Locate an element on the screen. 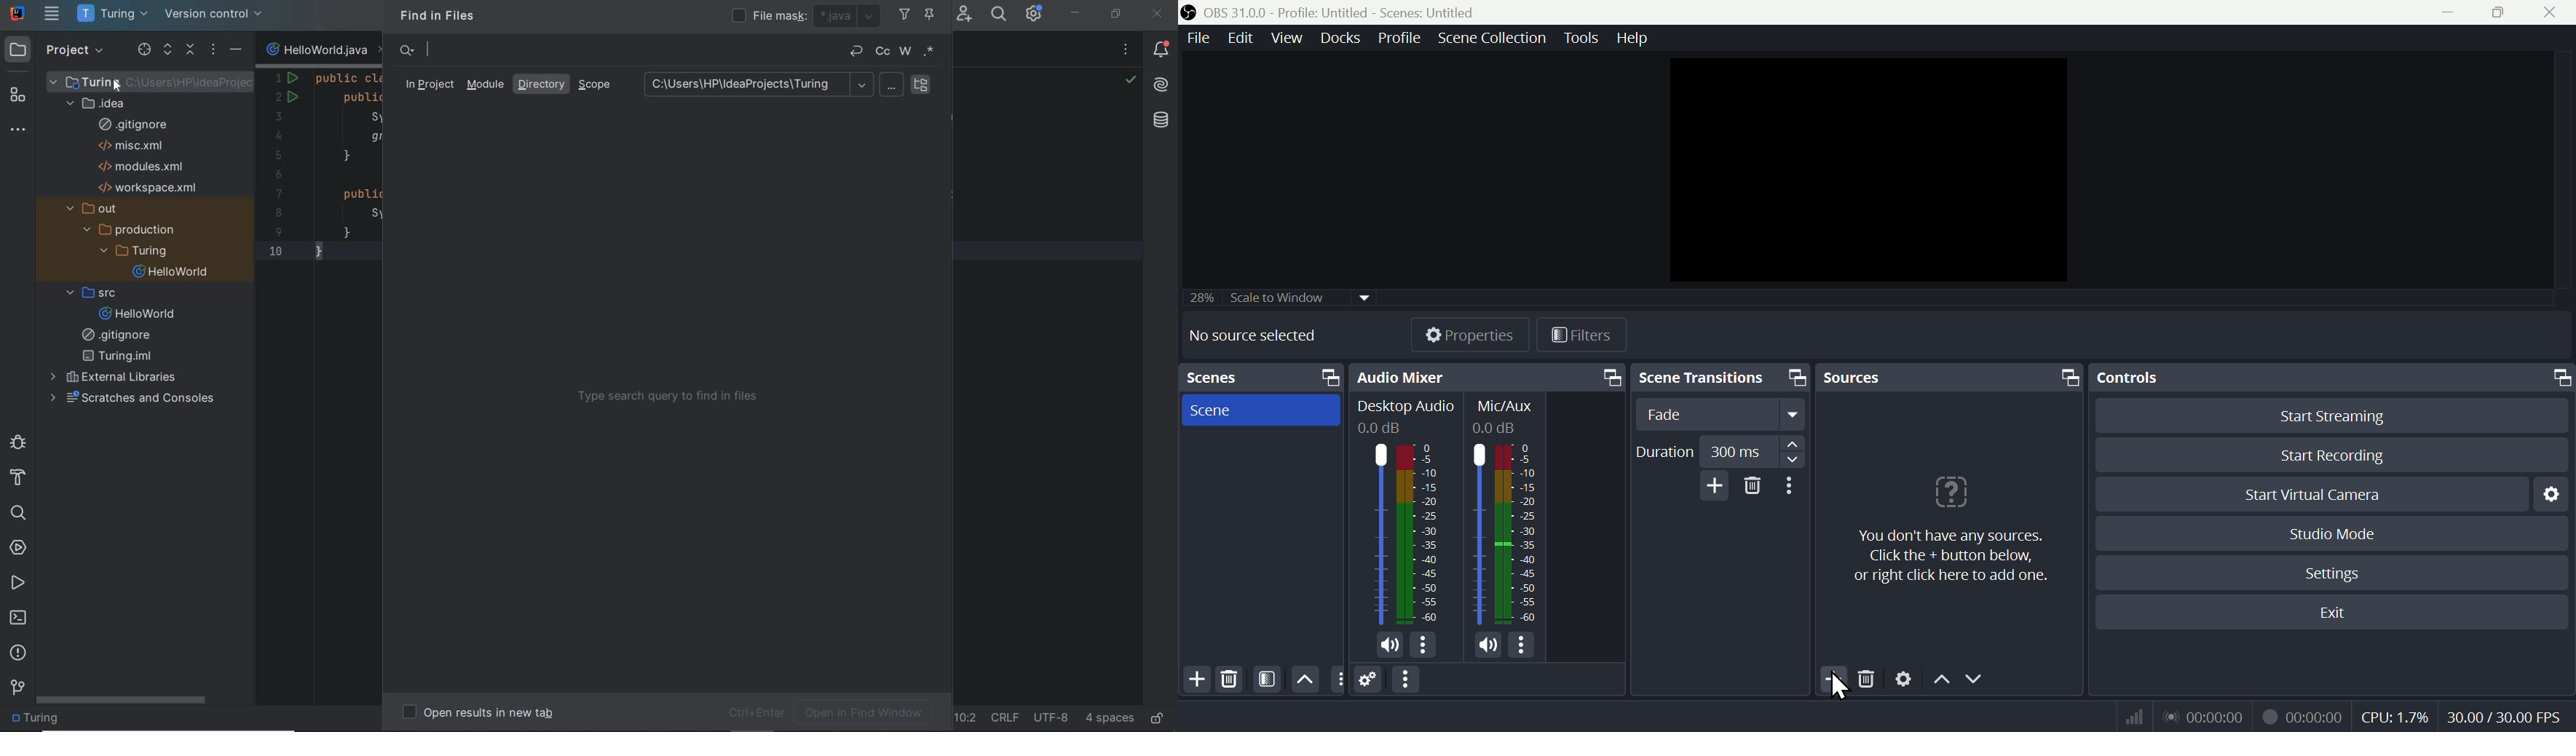 This screenshot has width=2576, height=756. (un)mute is located at coordinates (1391, 648).